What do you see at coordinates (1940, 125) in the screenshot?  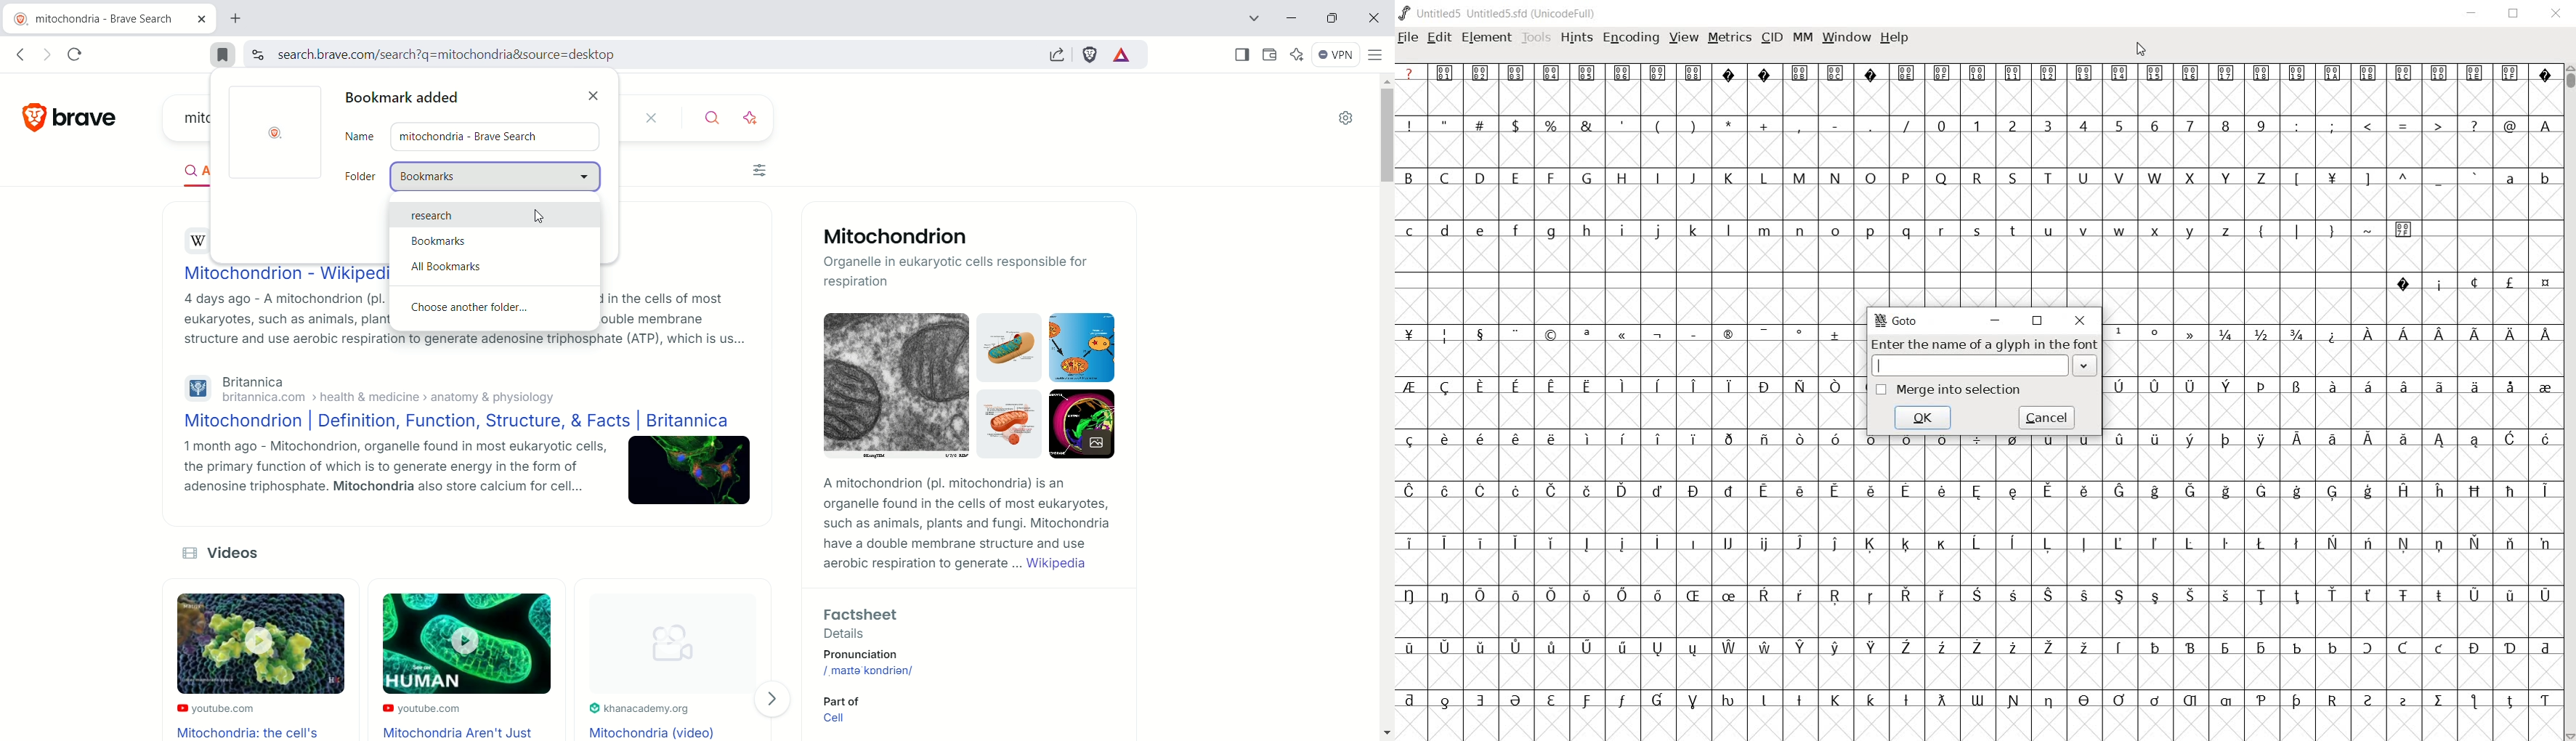 I see `0` at bounding box center [1940, 125].